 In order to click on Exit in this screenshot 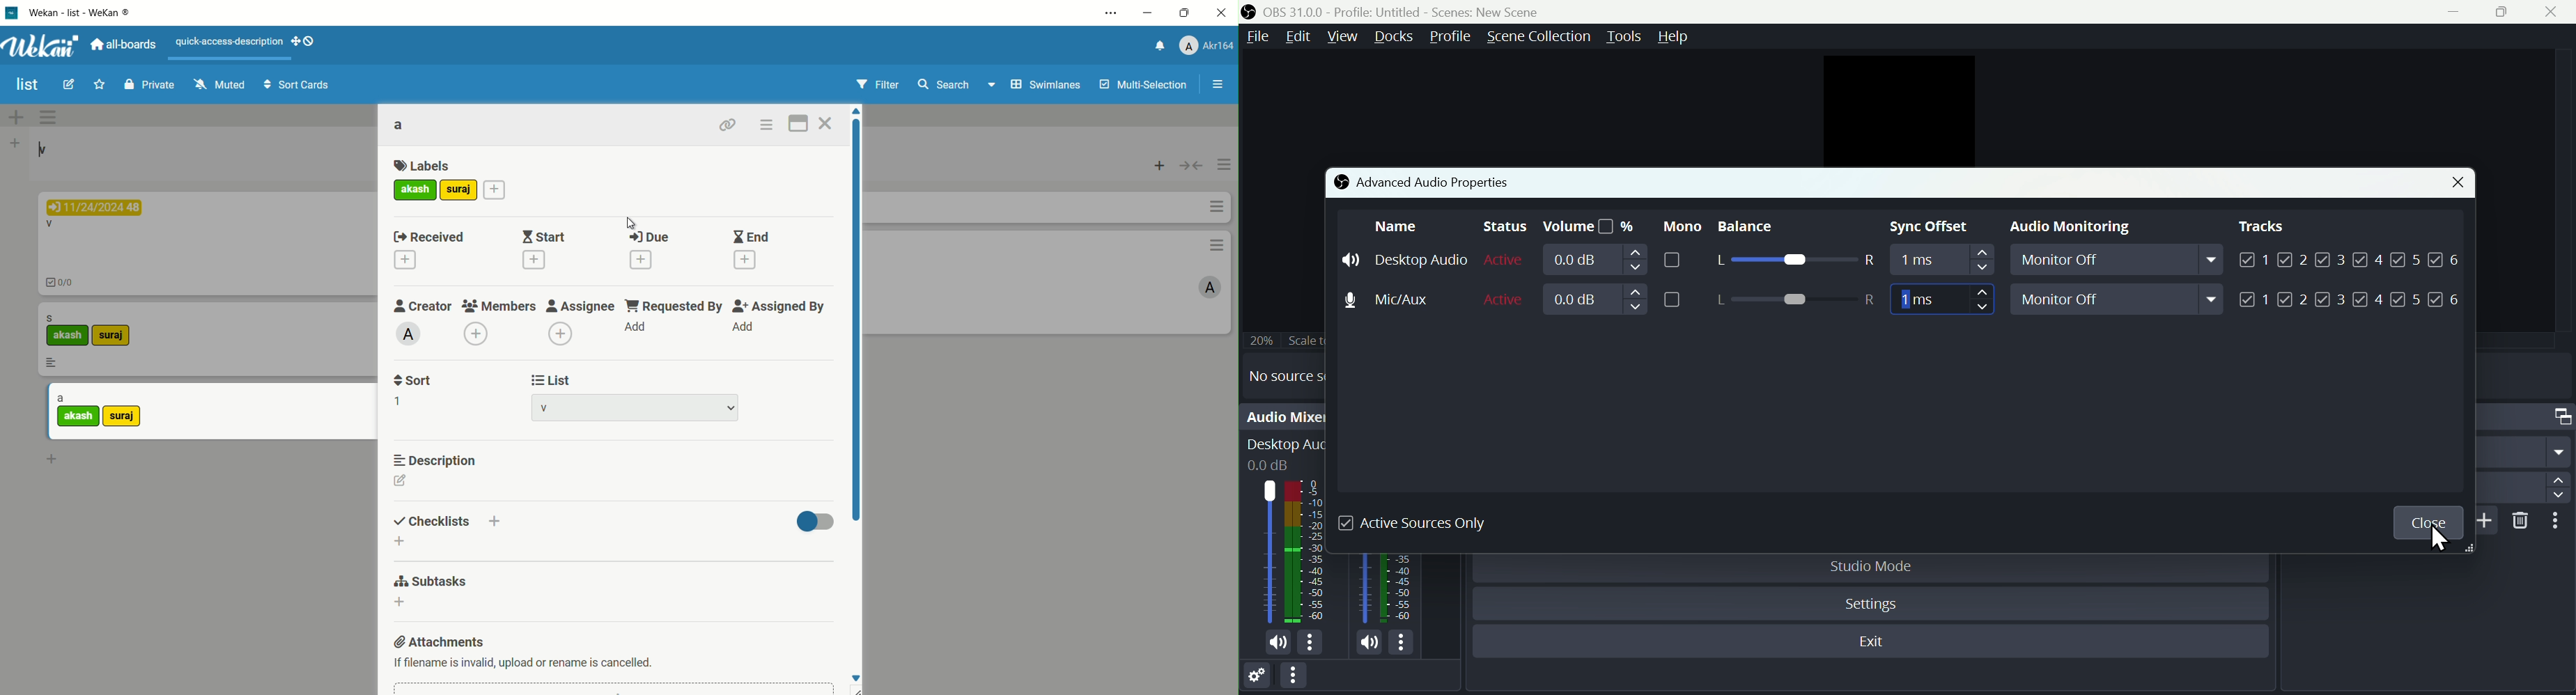, I will do `click(1877, 643)`.